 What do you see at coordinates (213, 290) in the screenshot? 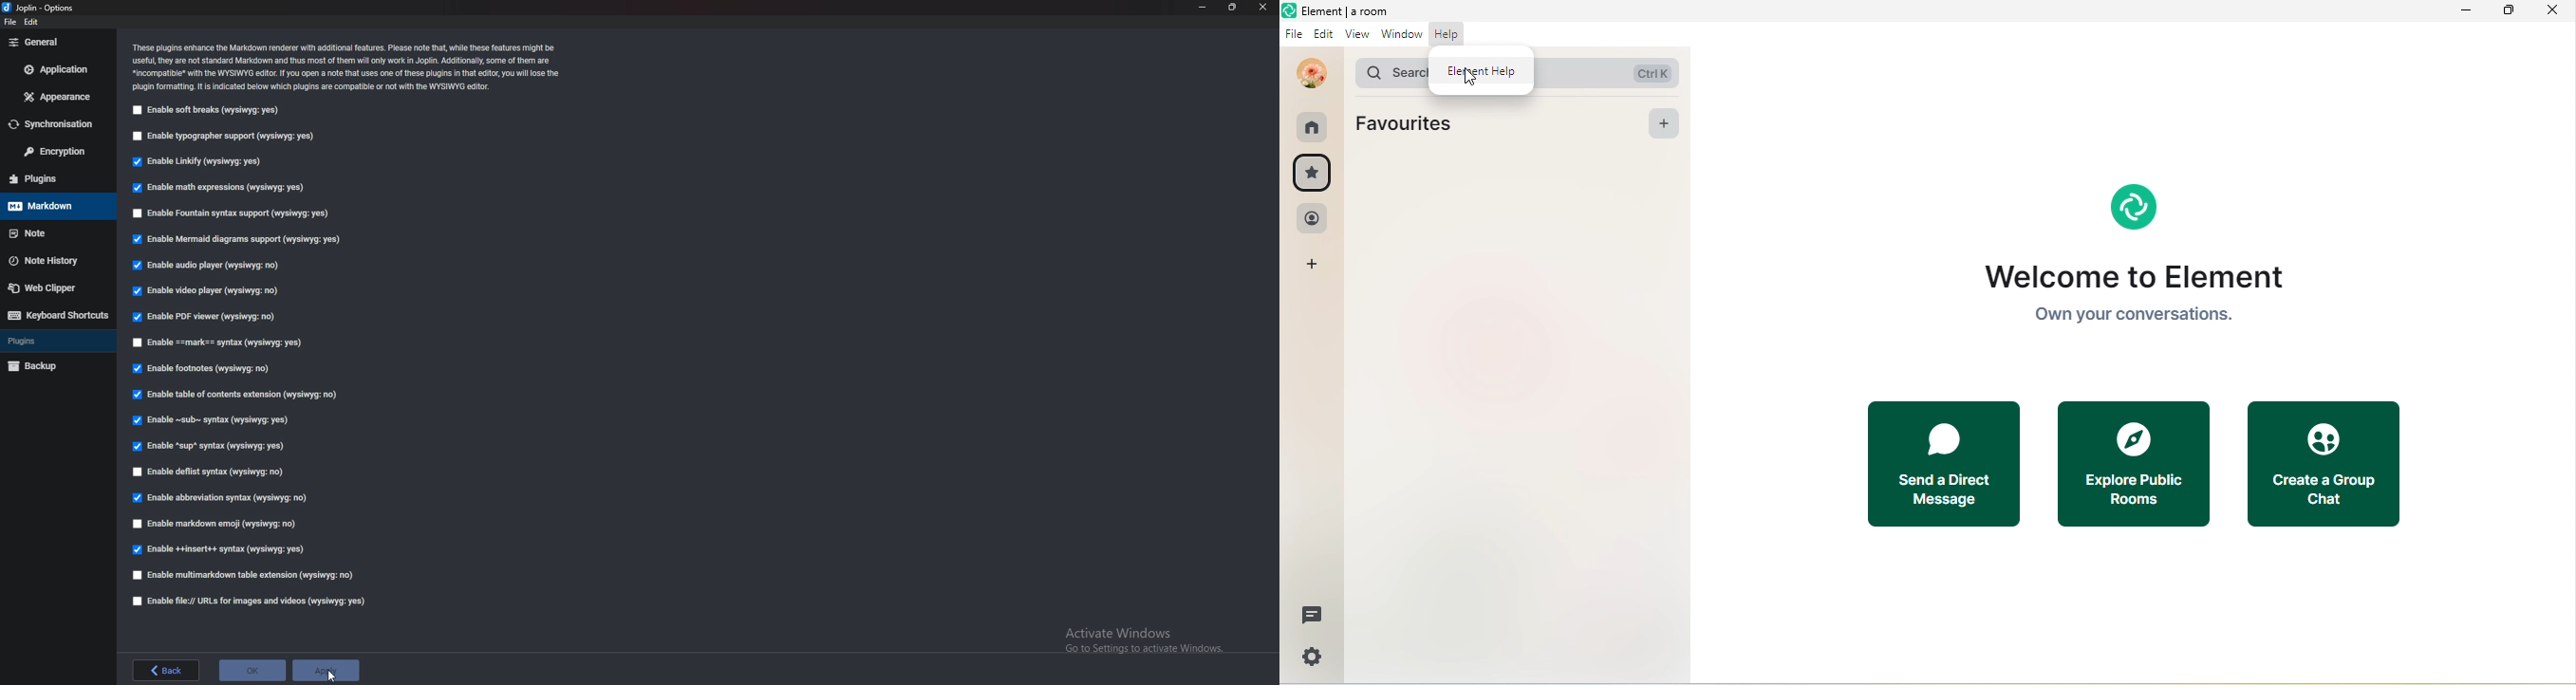
I see `Enable video player` at bounding box center [213, 290].